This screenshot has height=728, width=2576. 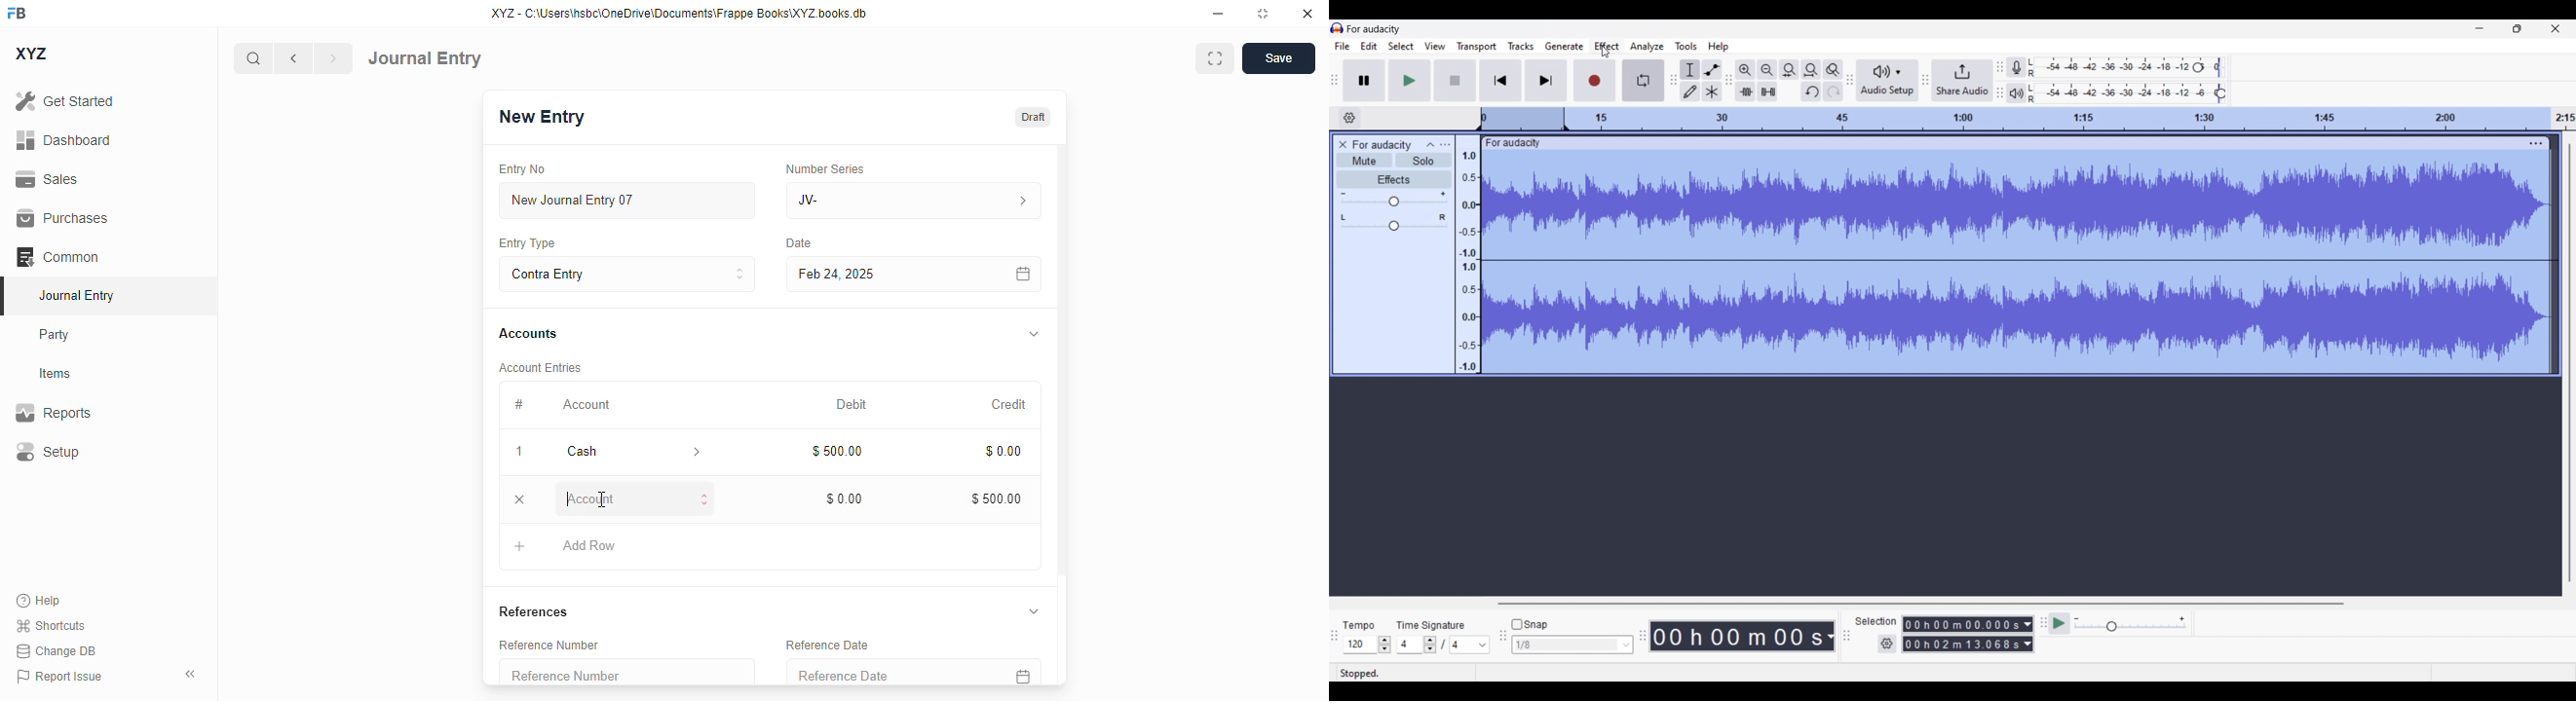 What do you see at coordinates (252, 58) in the screenshot?
I see `search` at bounding box center [252, 58].